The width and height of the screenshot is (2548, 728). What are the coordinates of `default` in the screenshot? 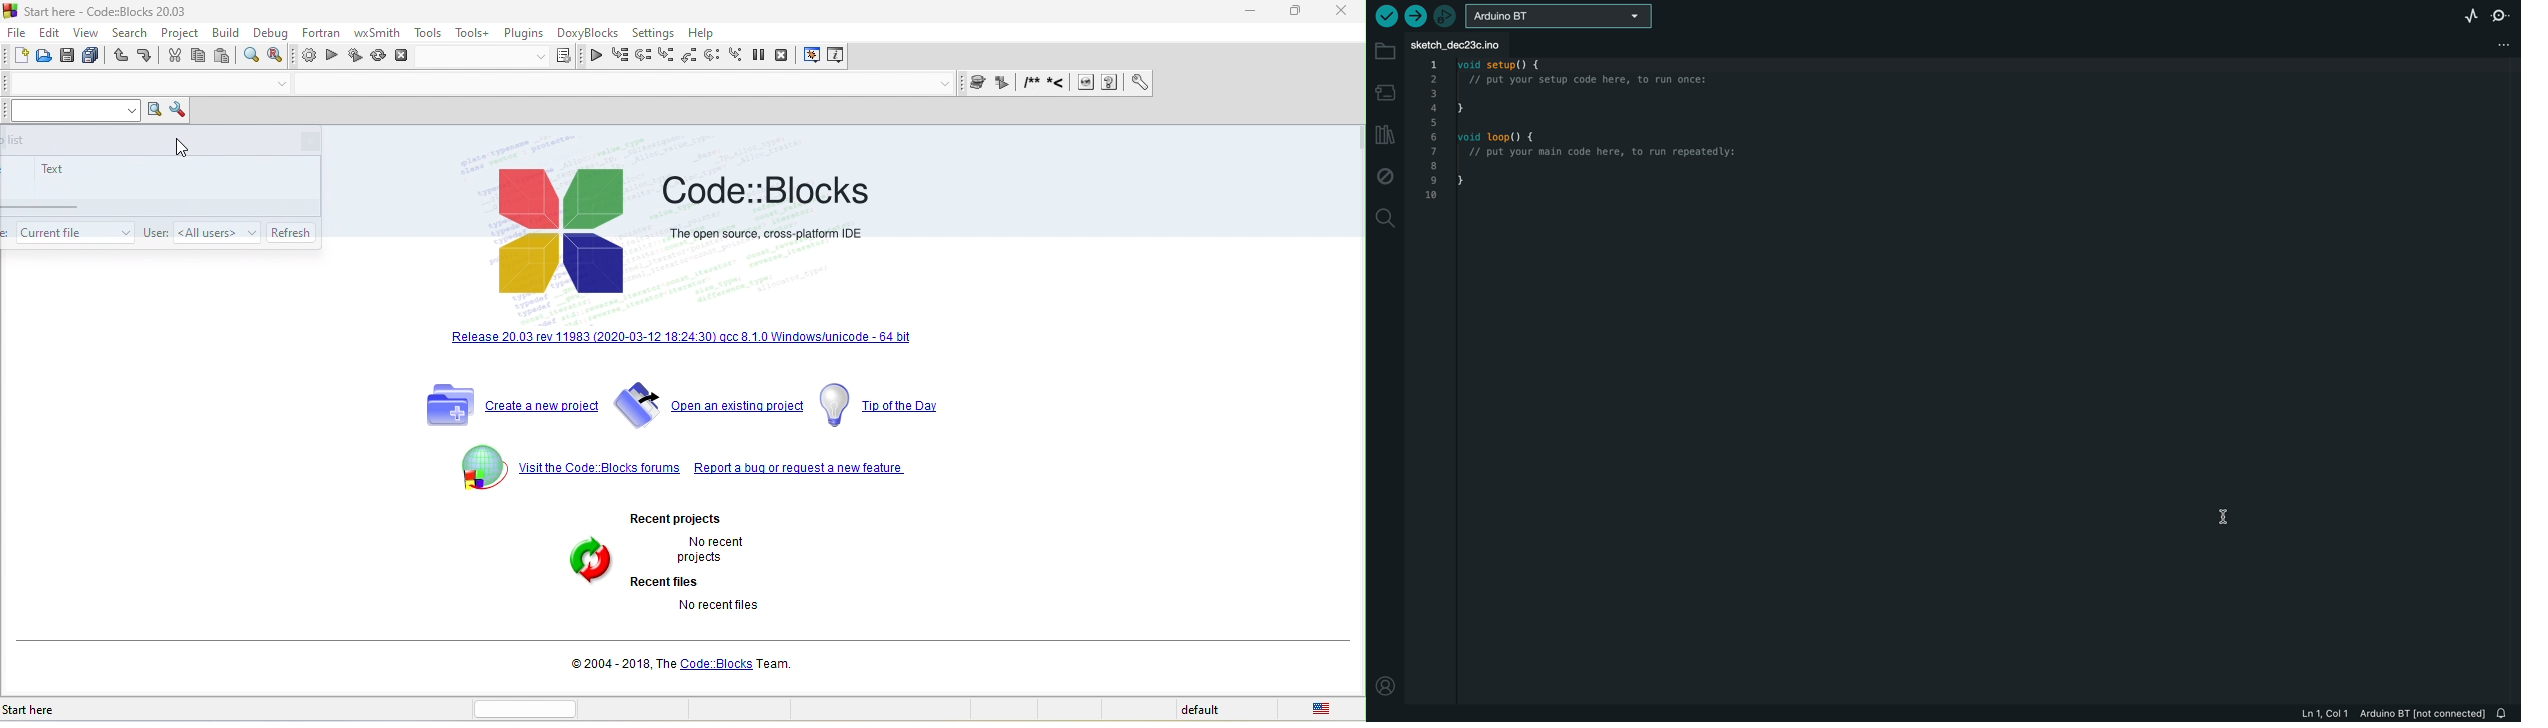 It's located at (1215, 710).